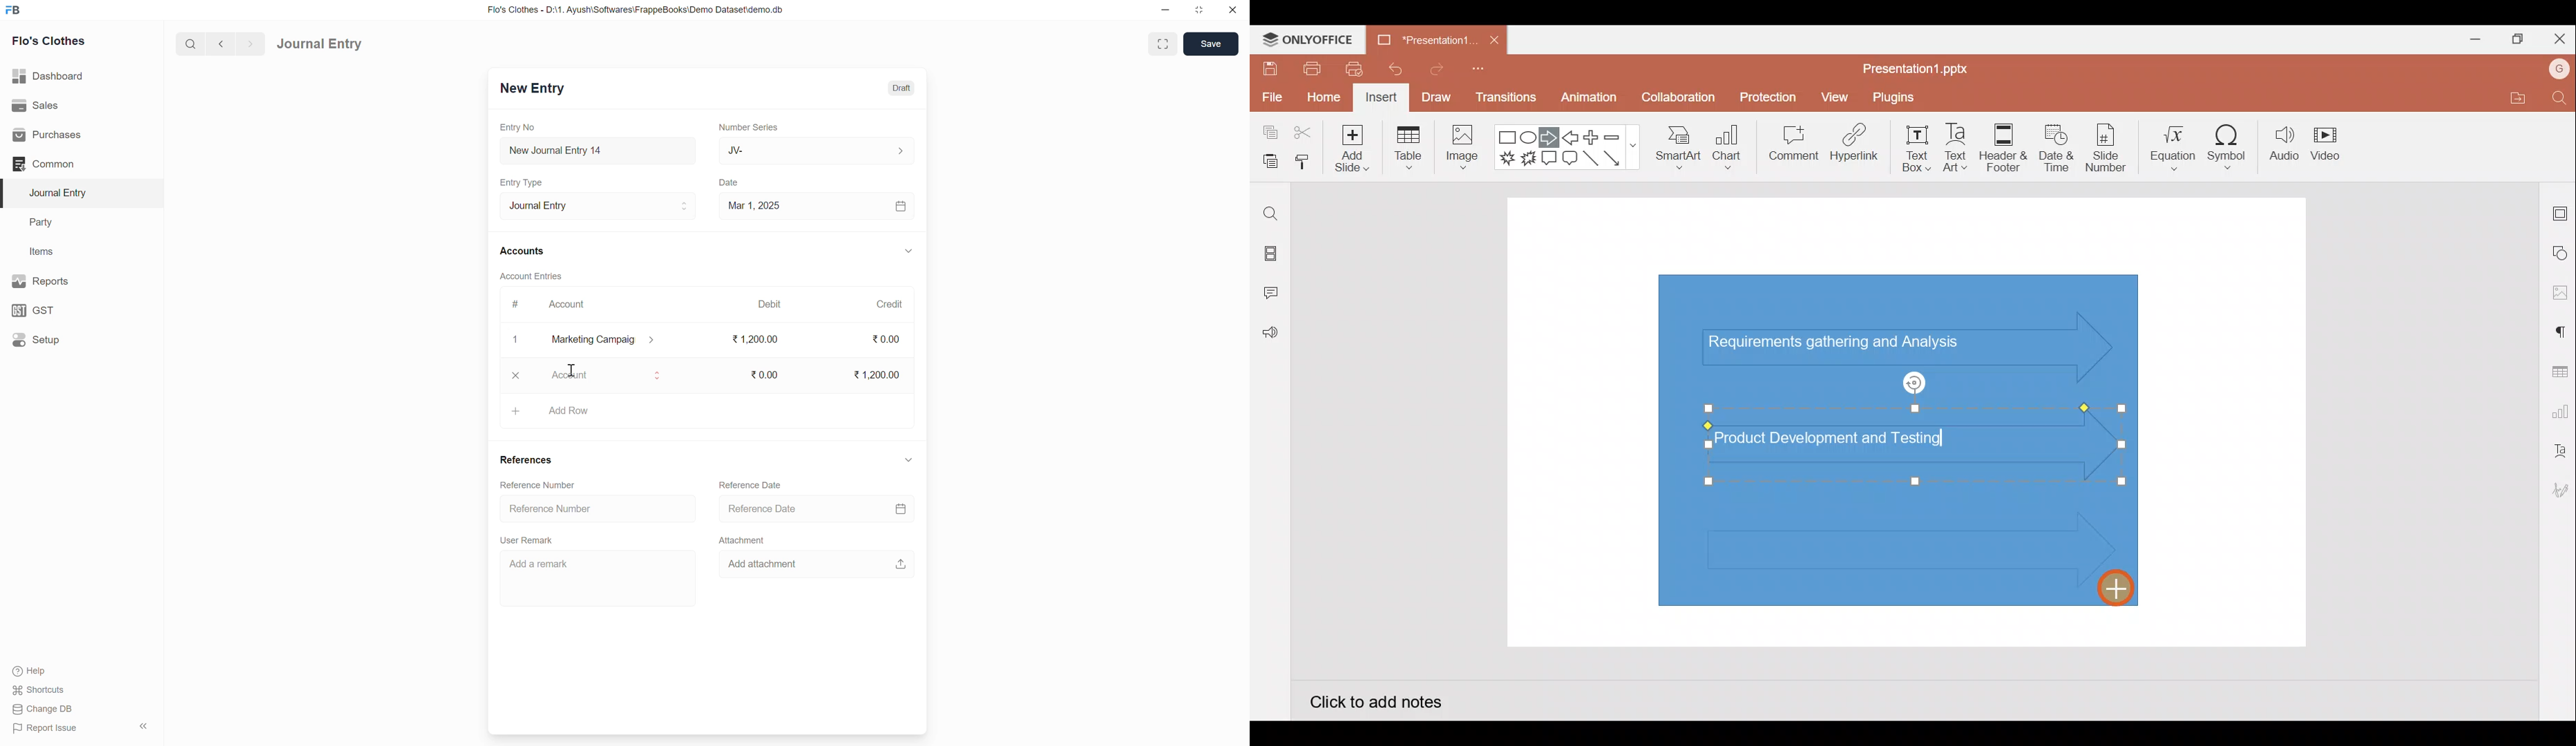 The width and height of the screenshot is (2576, 756). Describe the element at coordinates (749, 126) in the screenshot. I see `Number Series` at that location.